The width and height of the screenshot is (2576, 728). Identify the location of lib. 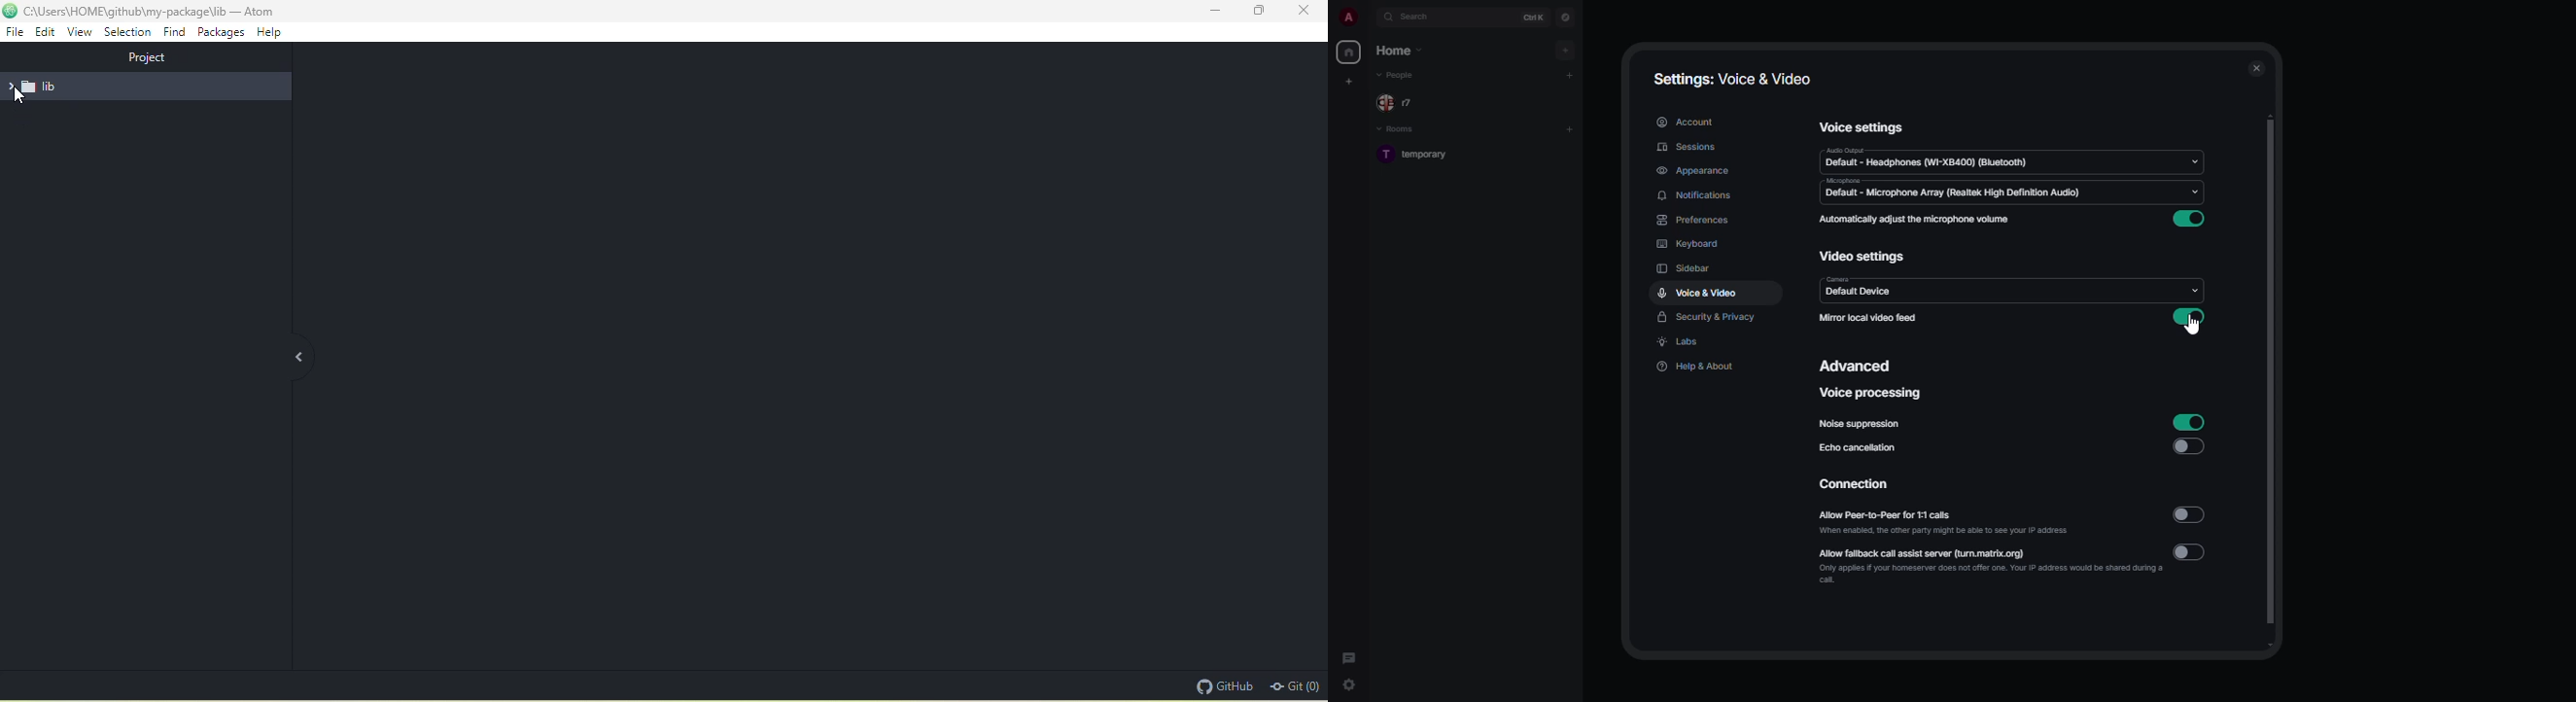
(157, 88).